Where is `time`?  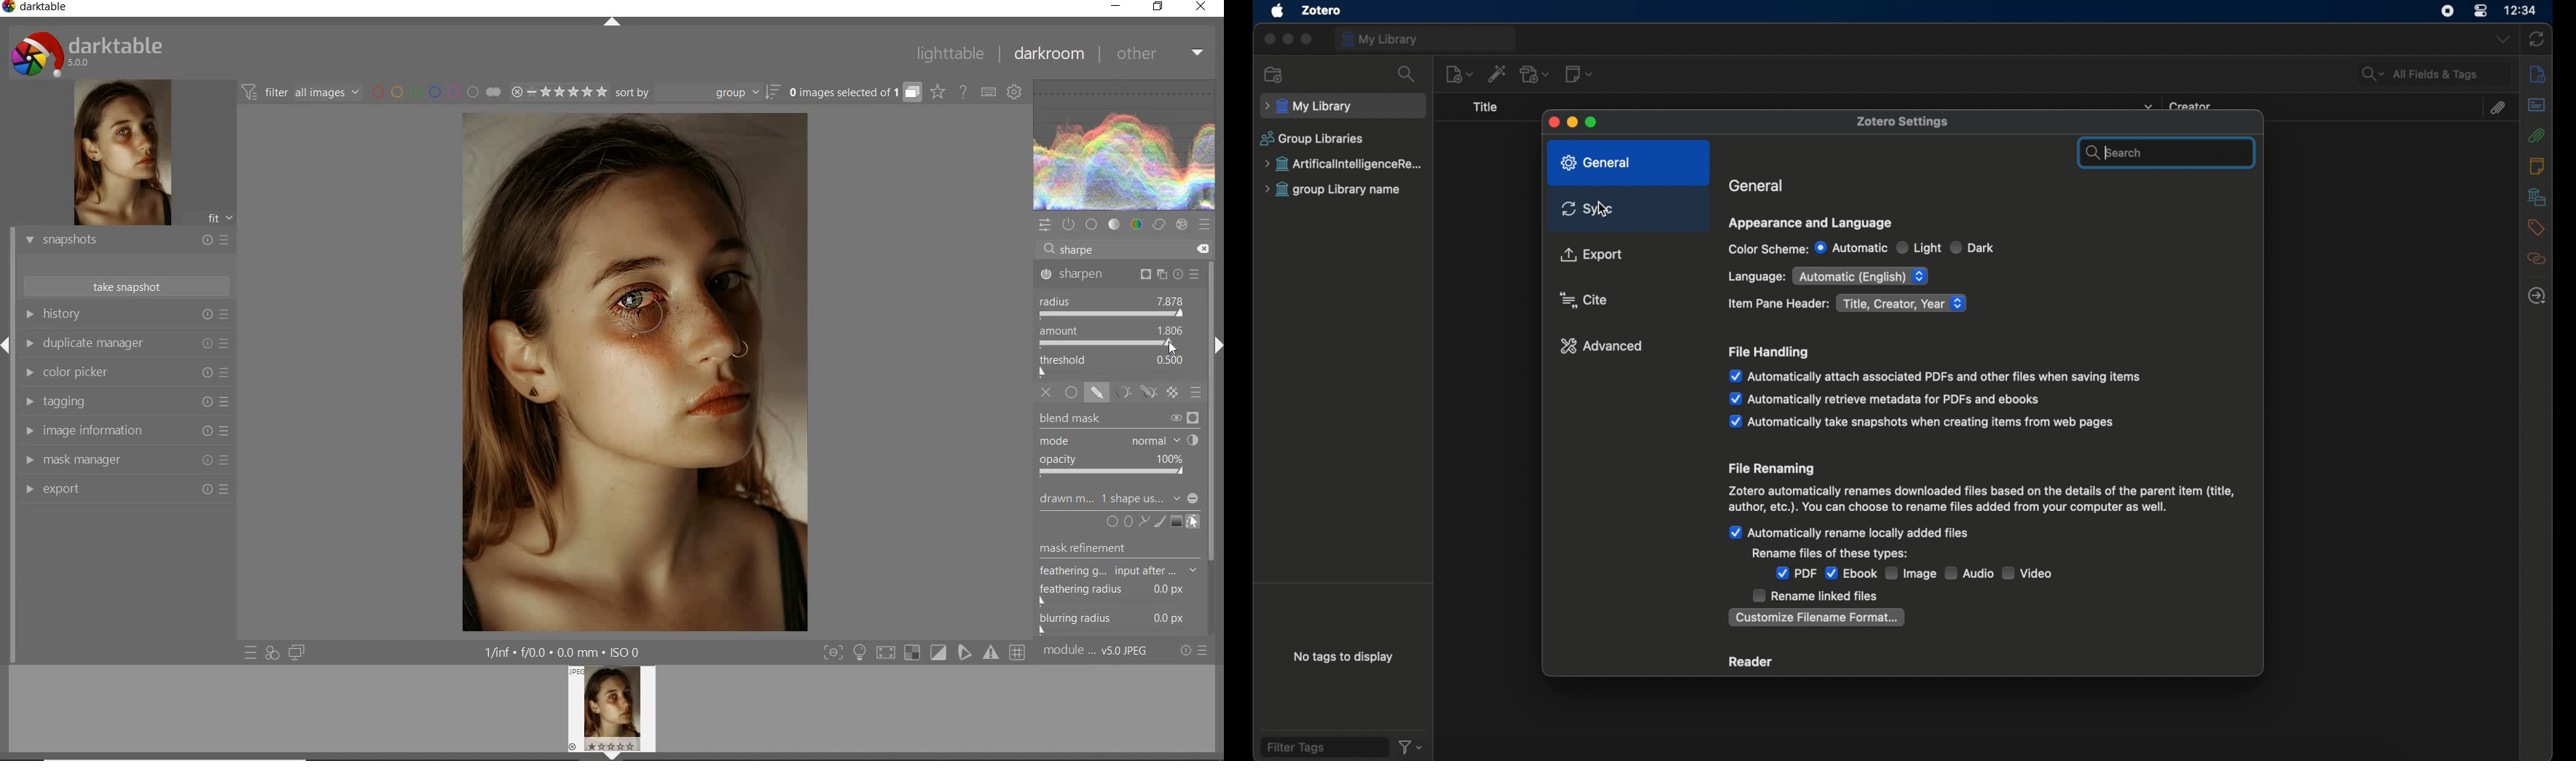 time is located at coordinates (2521, 10).